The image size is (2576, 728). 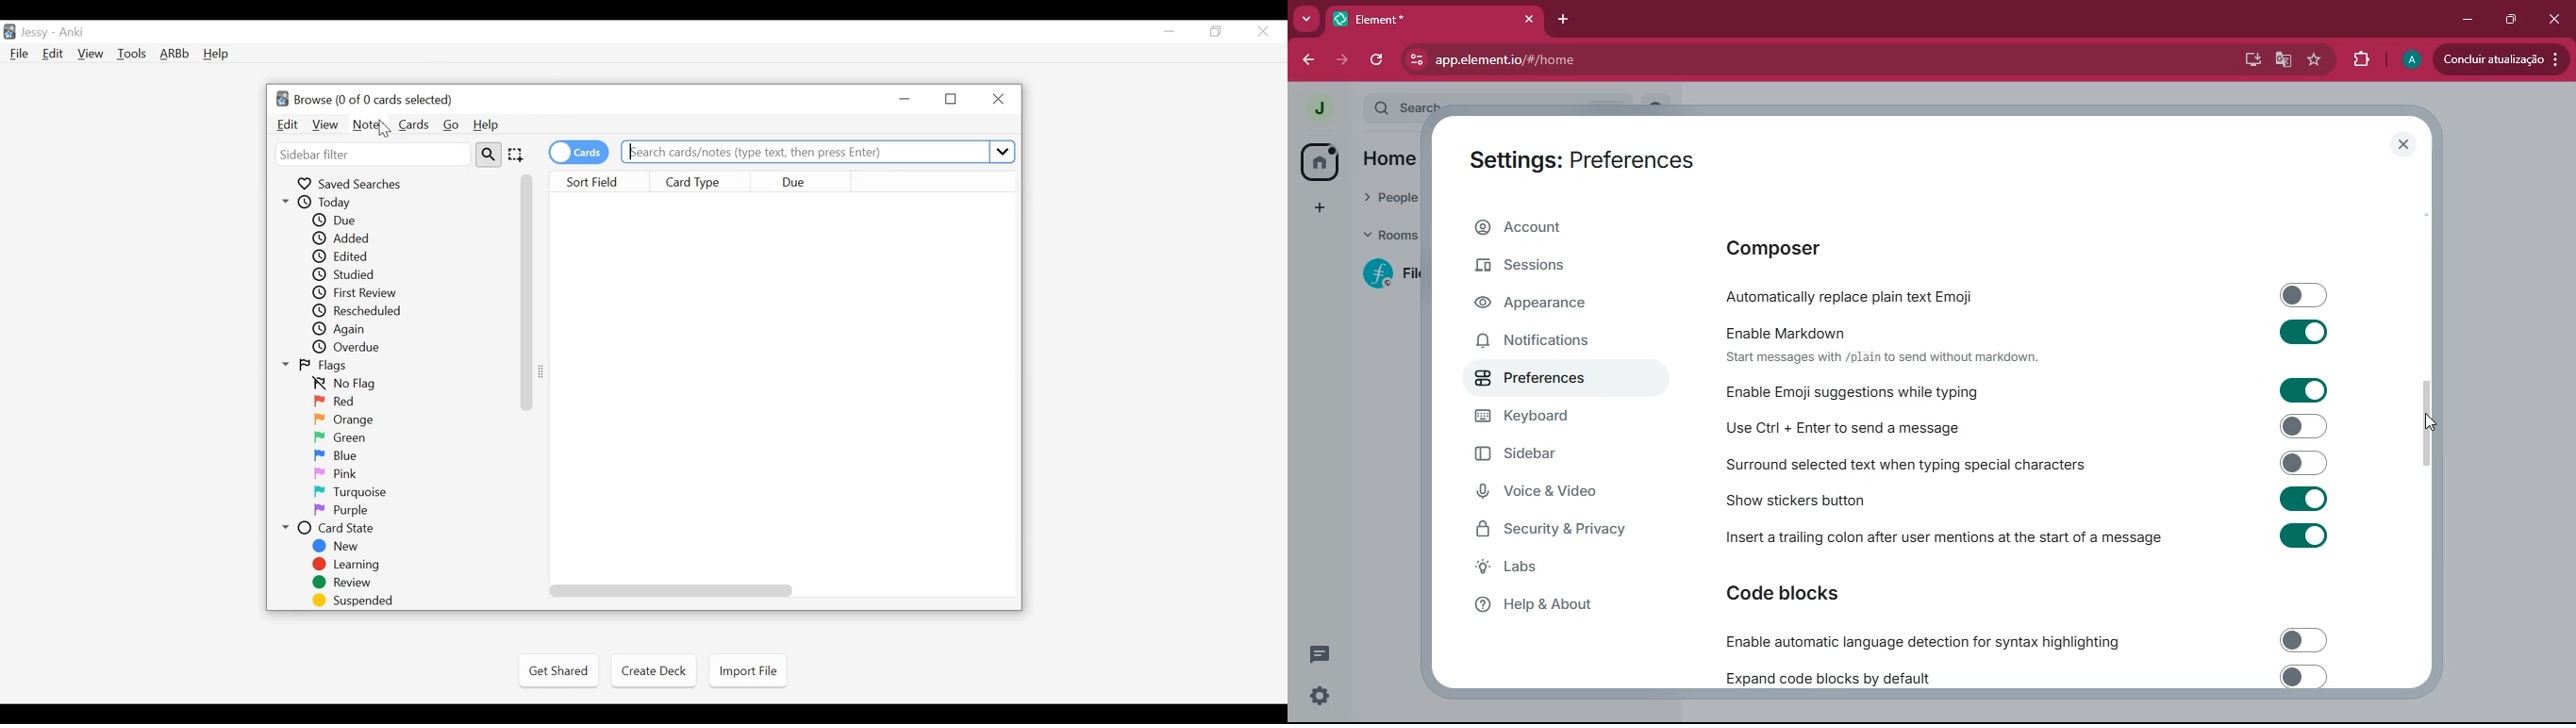 What do you see at coordinates (1379, 60) in the screenshot?
I see `refresh` at bounding box center [1379, 60].